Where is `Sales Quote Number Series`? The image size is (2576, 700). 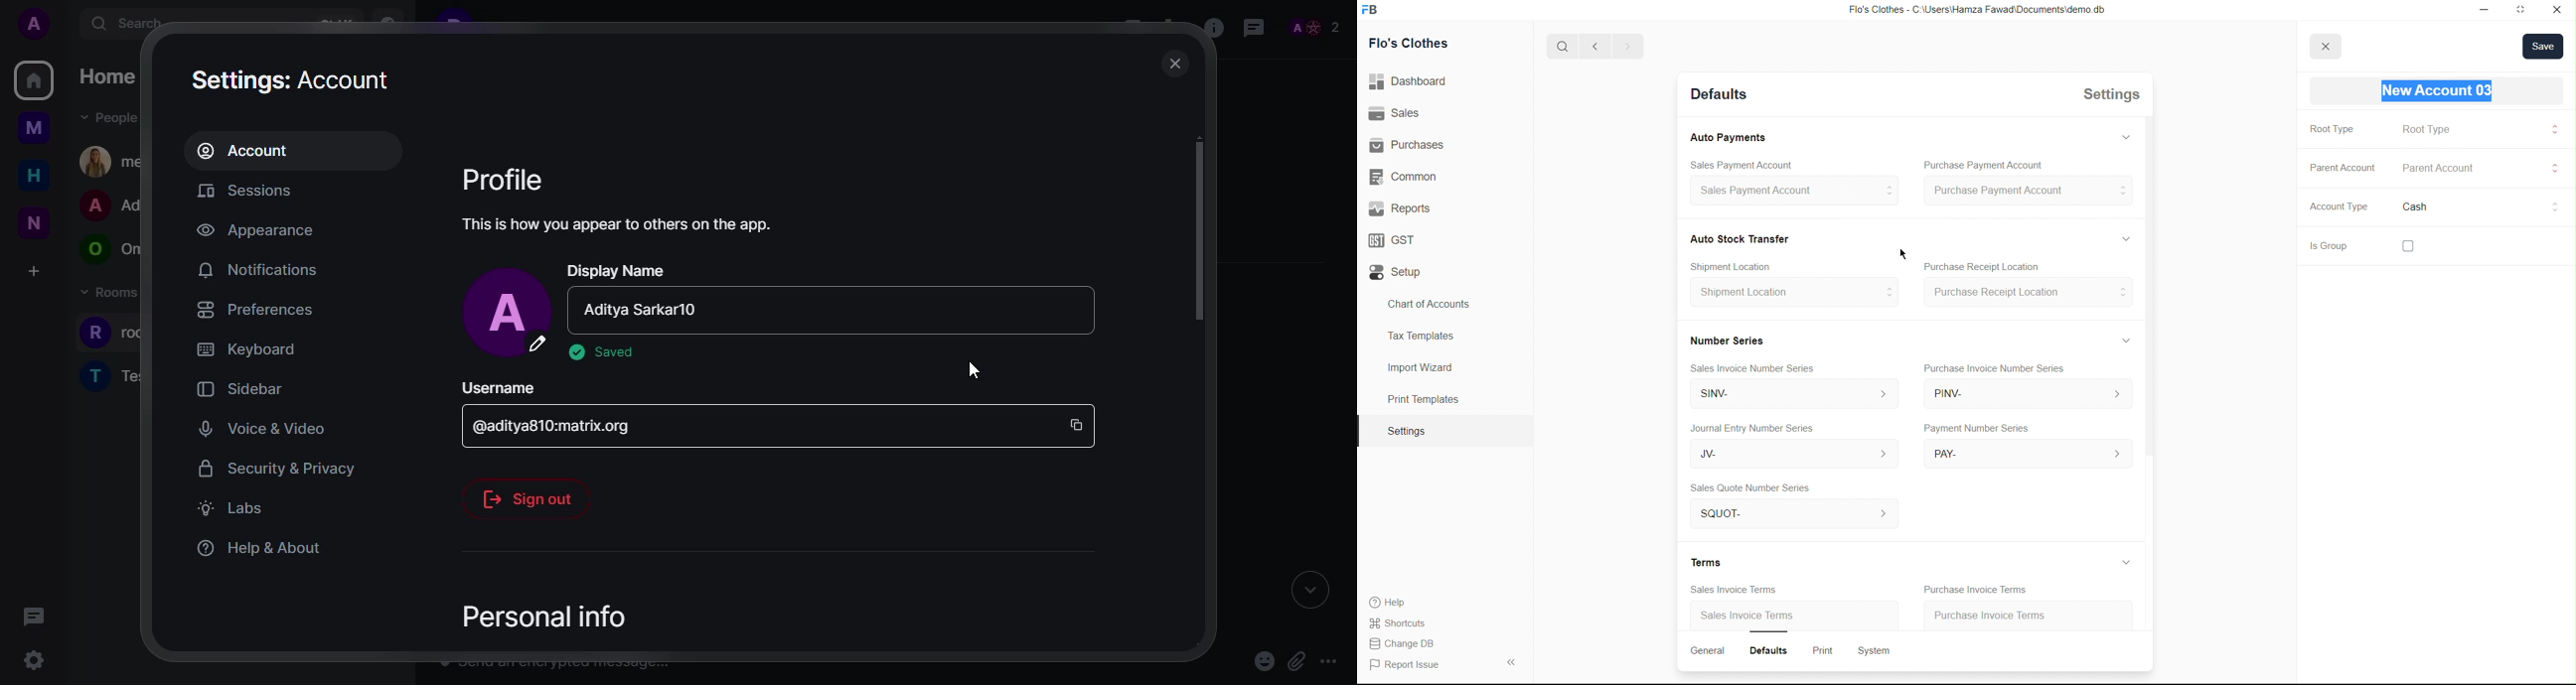
Sales Quote Number Series is located at coordinates (1751, 489).